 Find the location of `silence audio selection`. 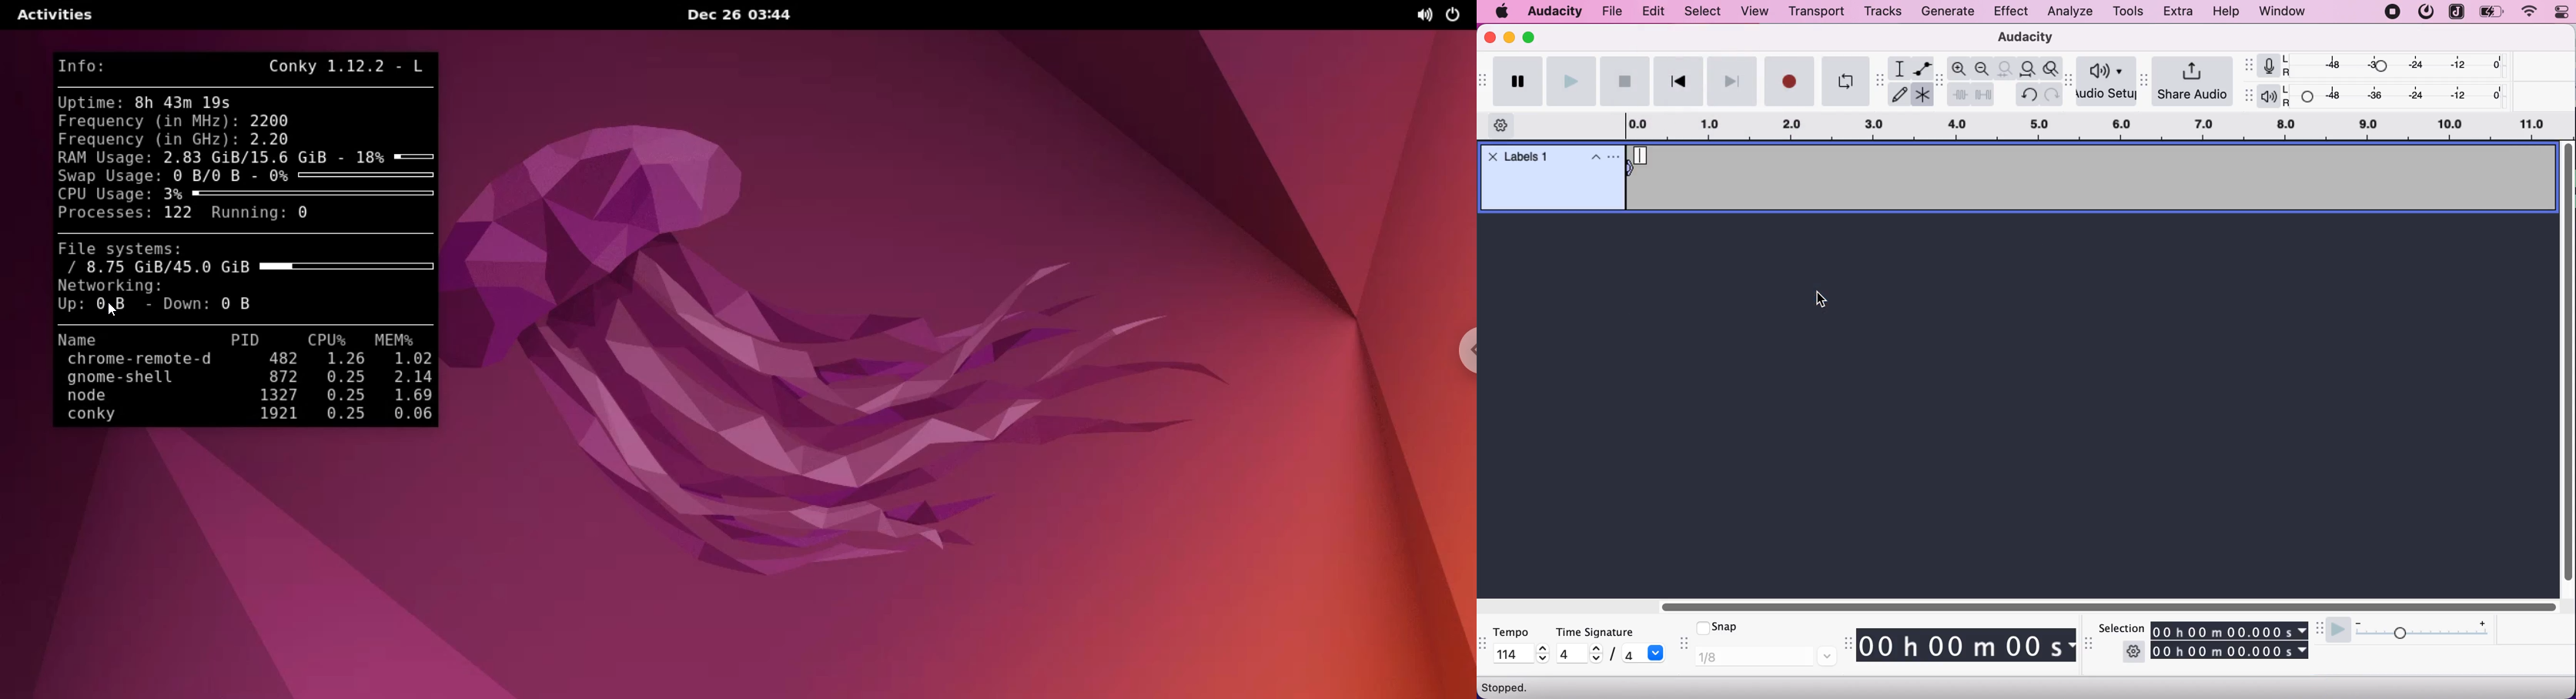

silence audio selection is located at coordinates (1983, 94).